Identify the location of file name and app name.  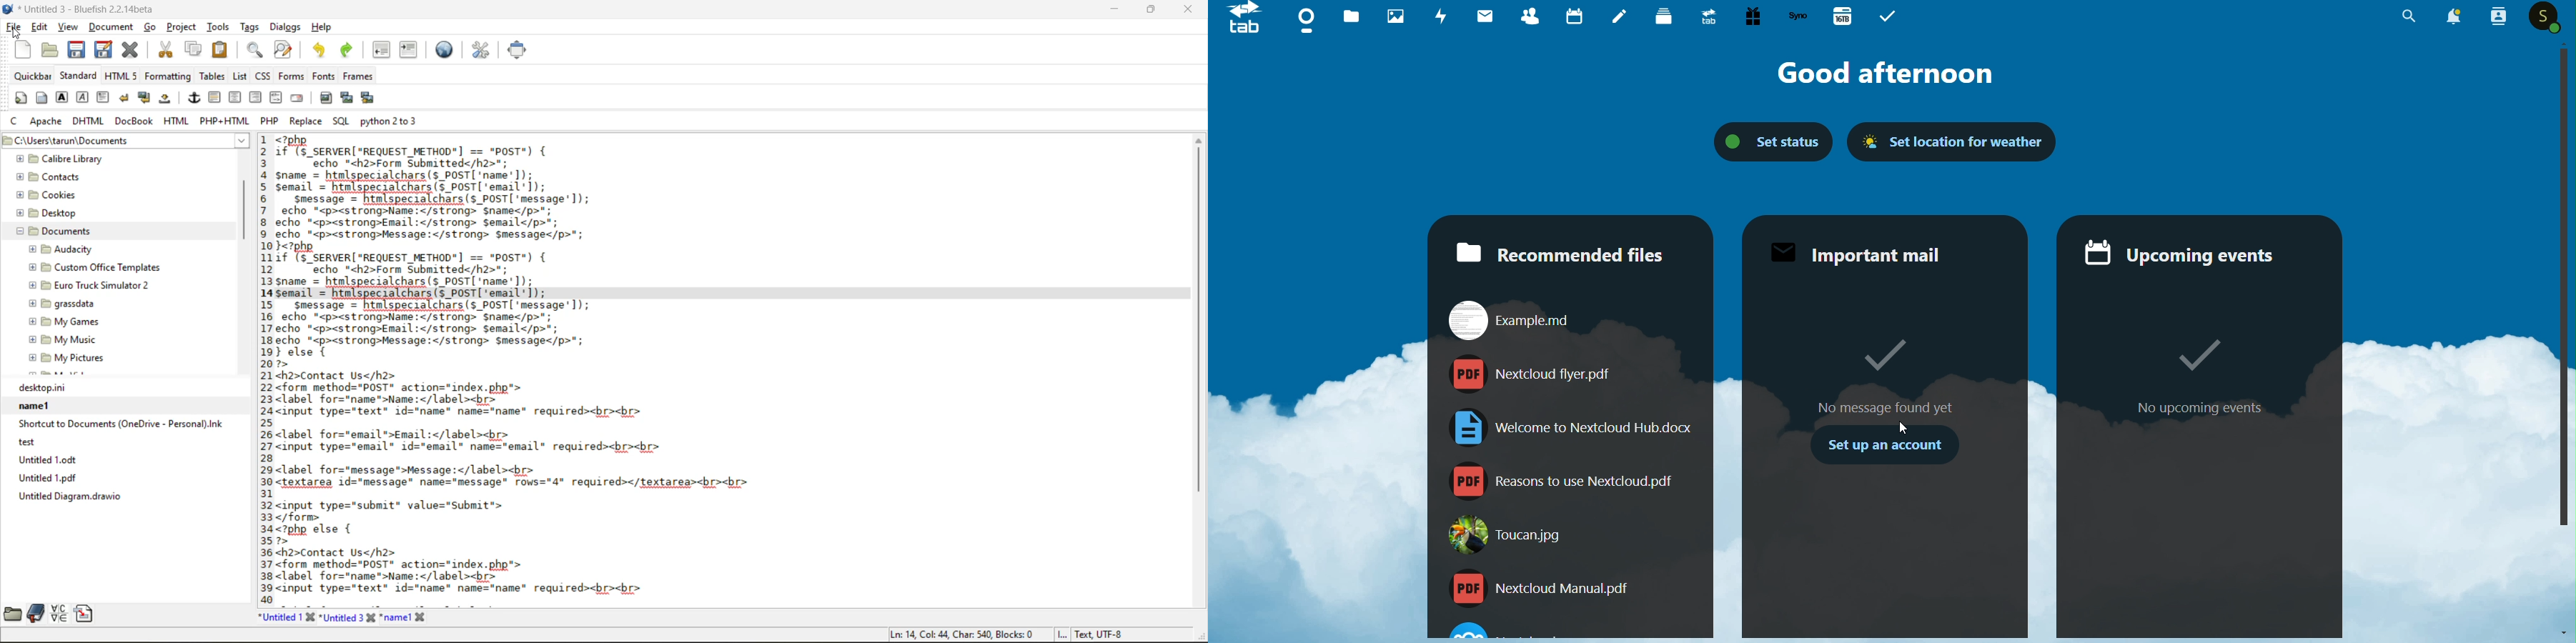
(82, 9).